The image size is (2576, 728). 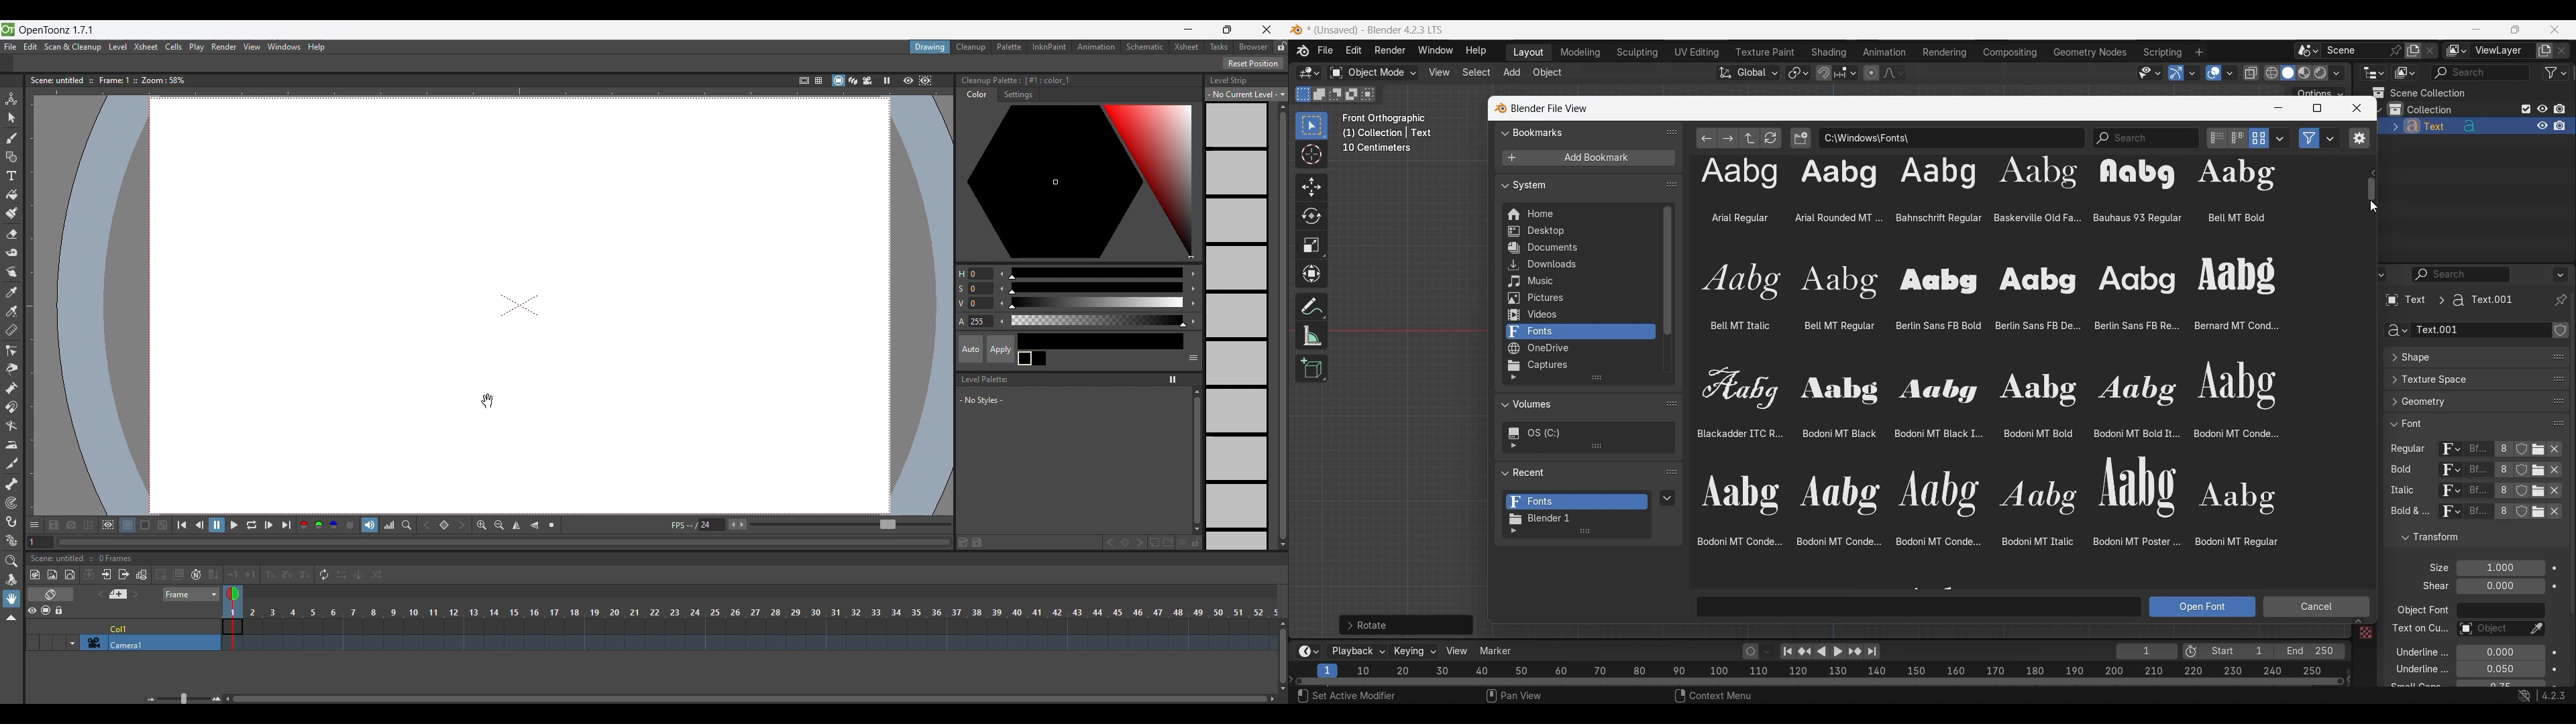 I want to click on Pump tool, so click(x=11, y=388).